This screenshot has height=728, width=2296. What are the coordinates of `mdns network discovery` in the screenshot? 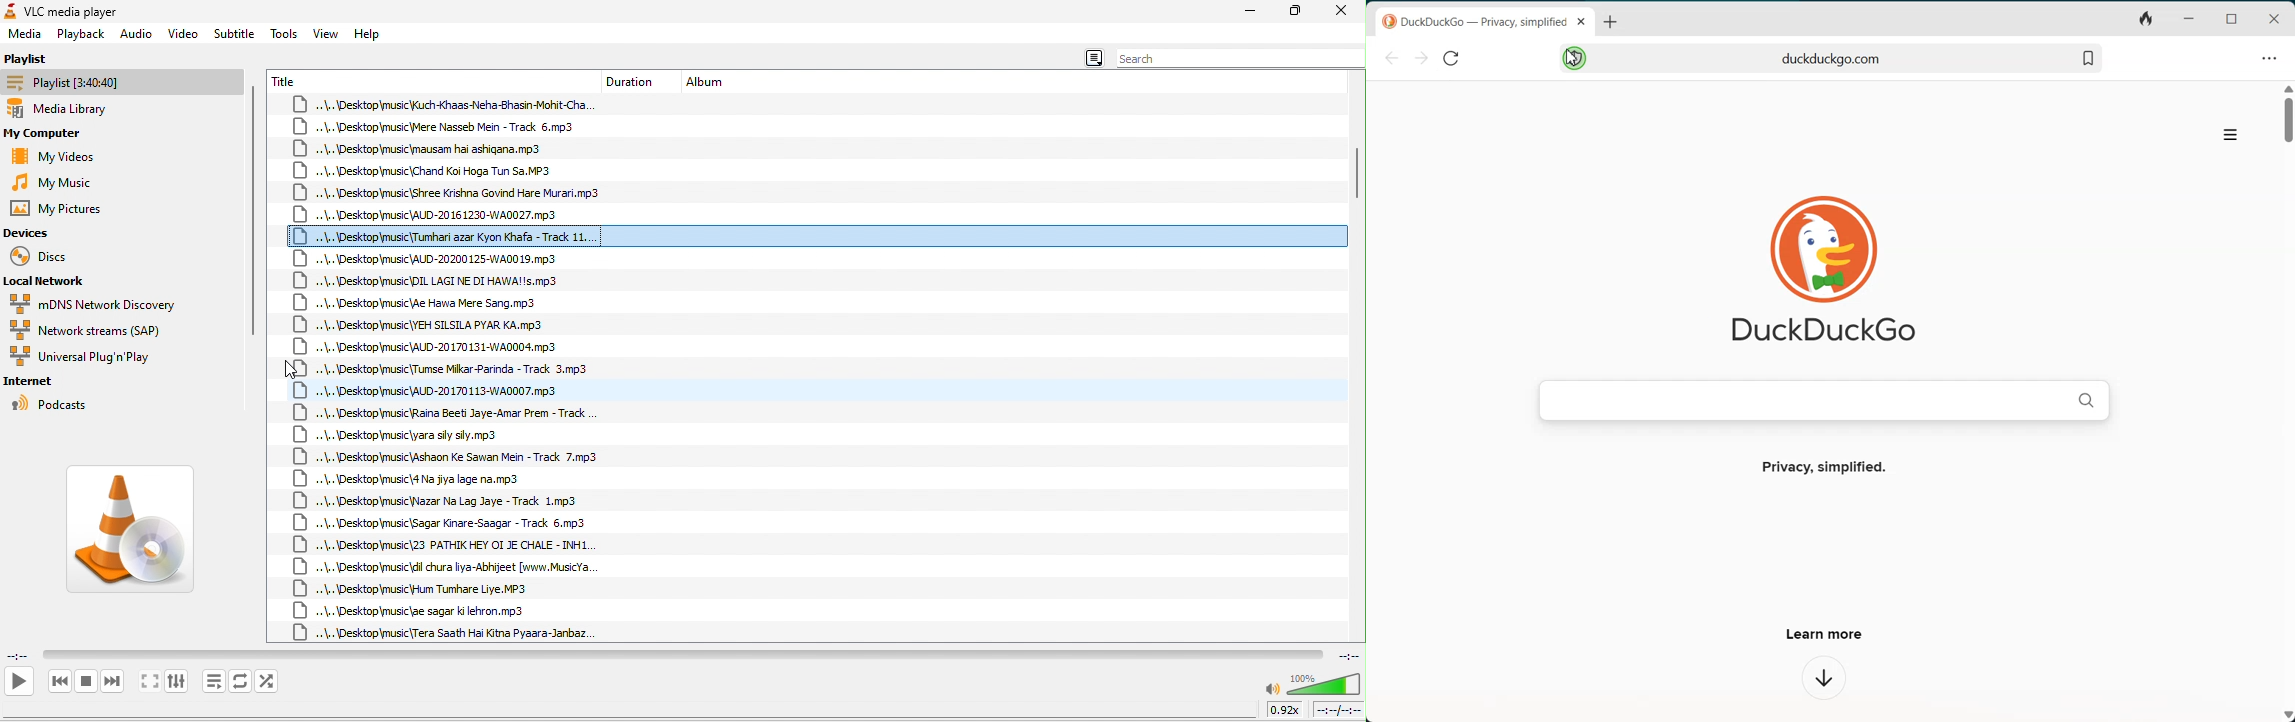 It's located at (94, 303).